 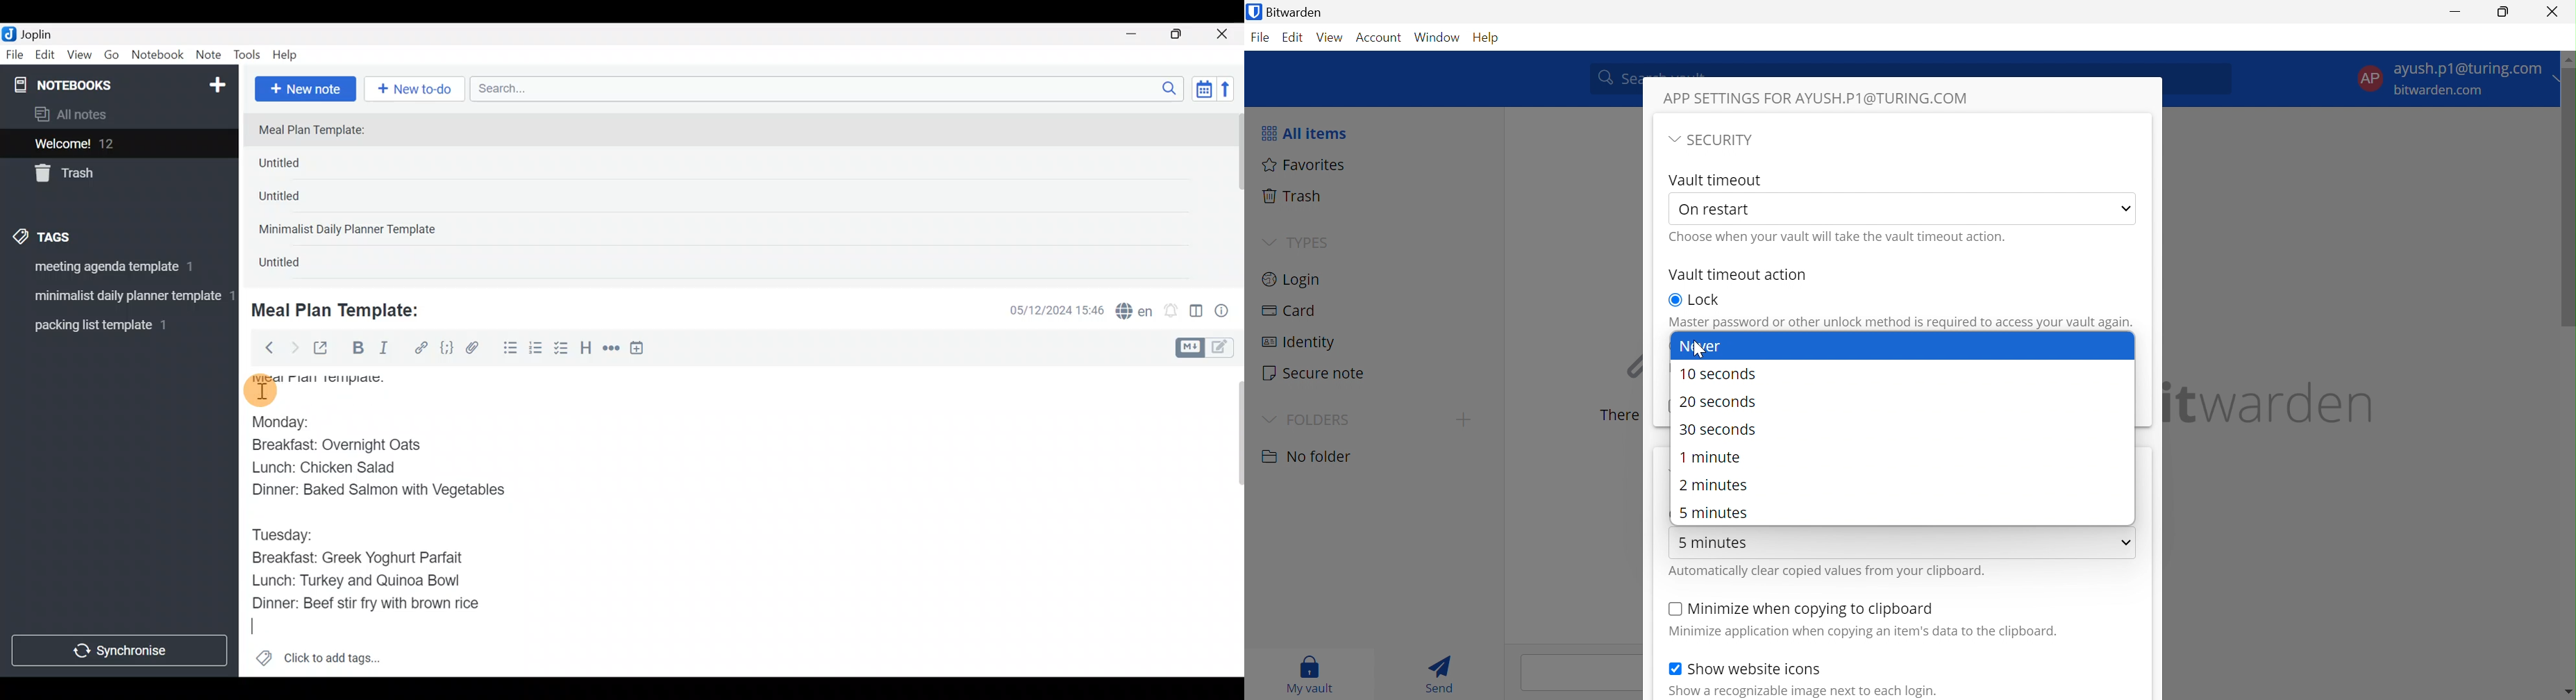 I want to click on Vault Timeout, so click(x=1716, y=179).